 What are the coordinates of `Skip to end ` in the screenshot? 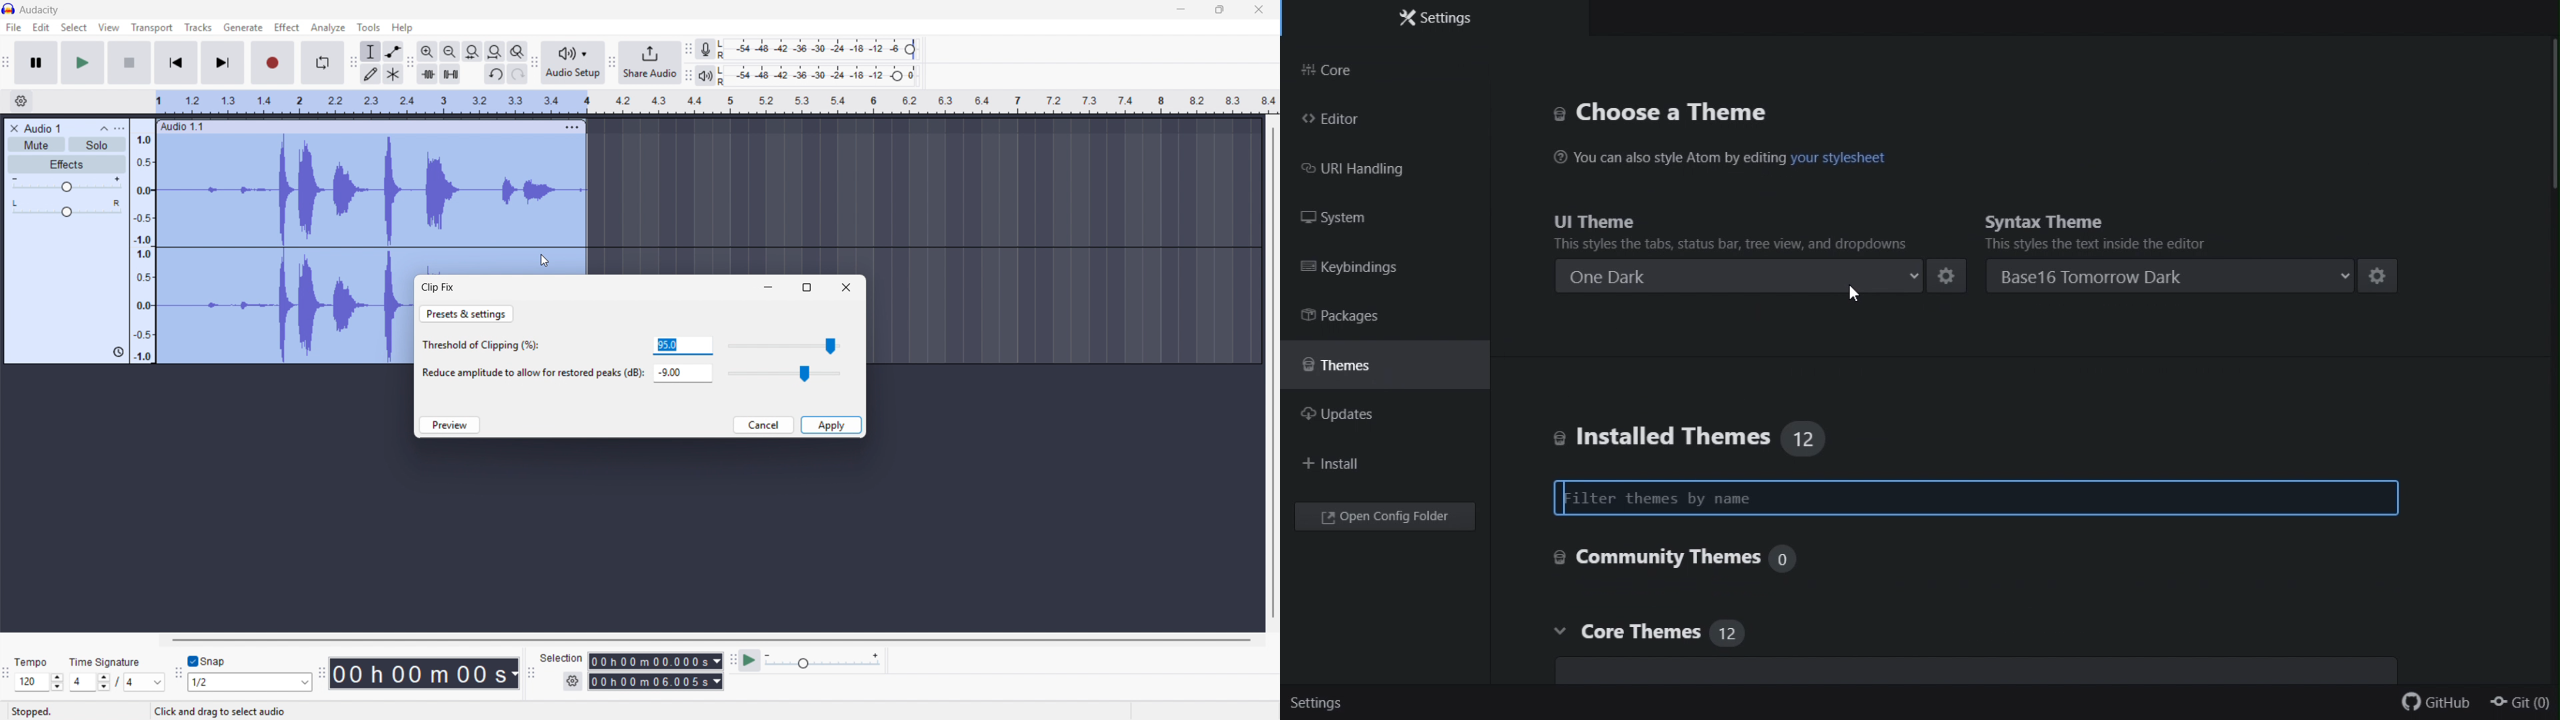 It's located at (223, 63).